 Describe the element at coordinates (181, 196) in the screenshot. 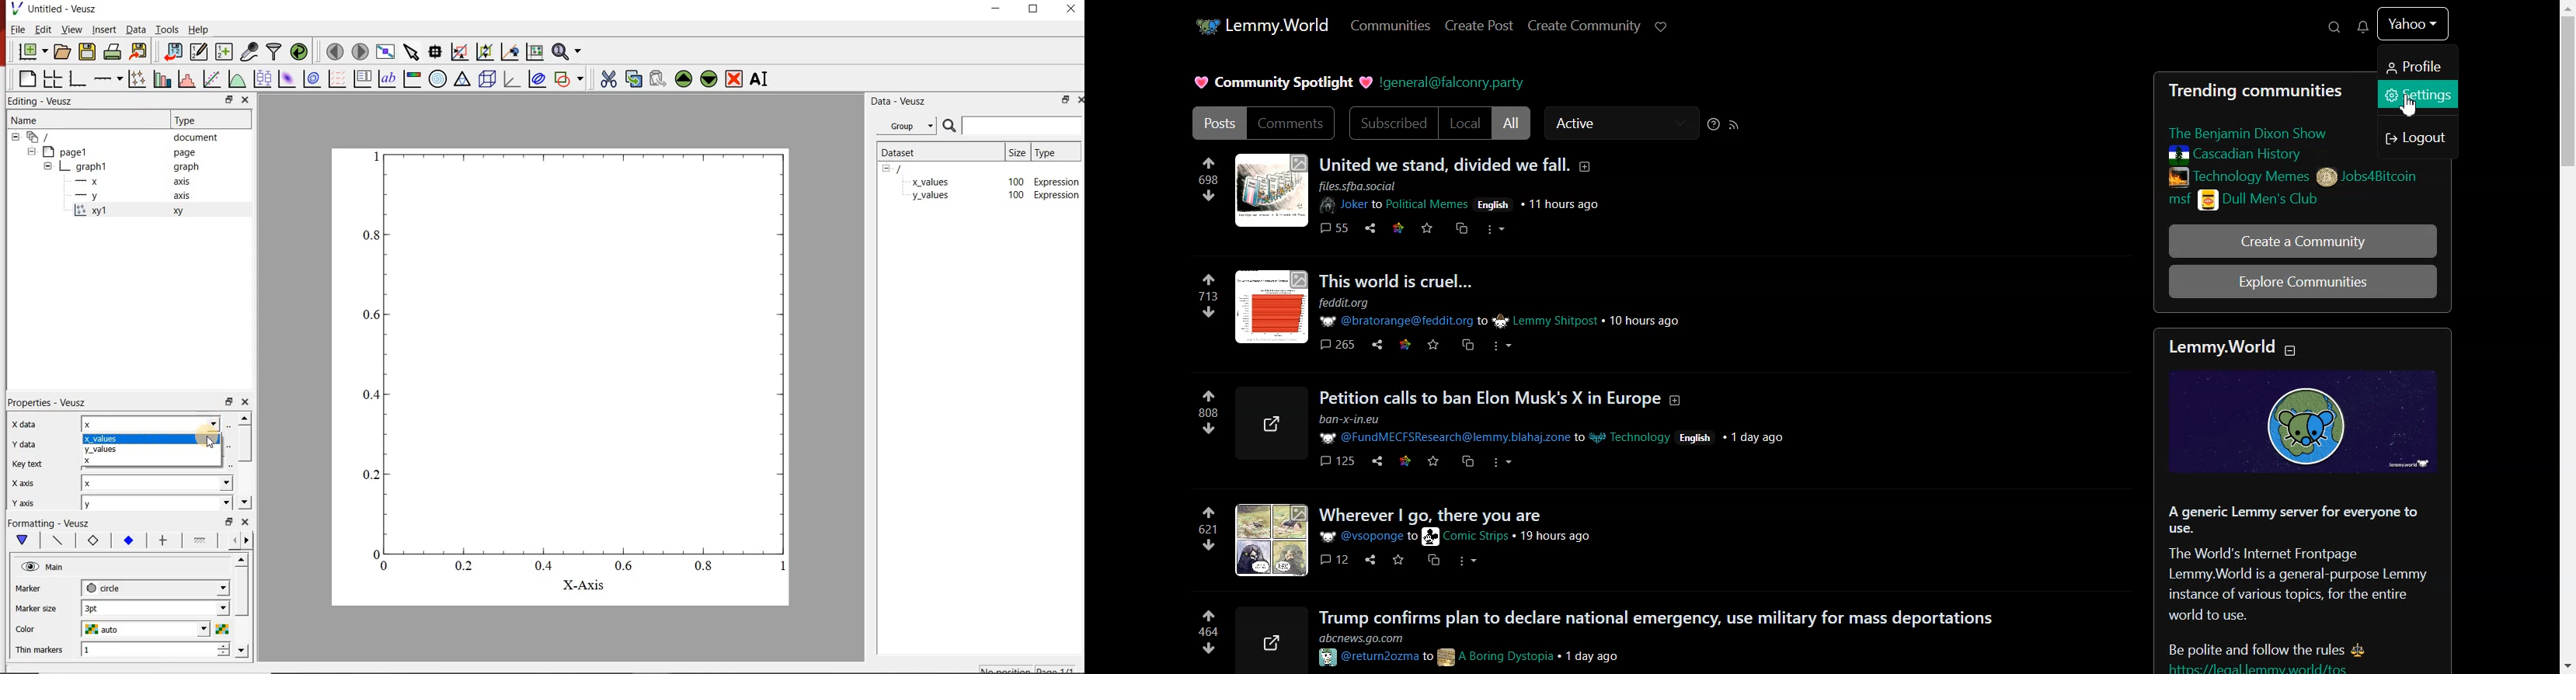

I see `axis` at that location.